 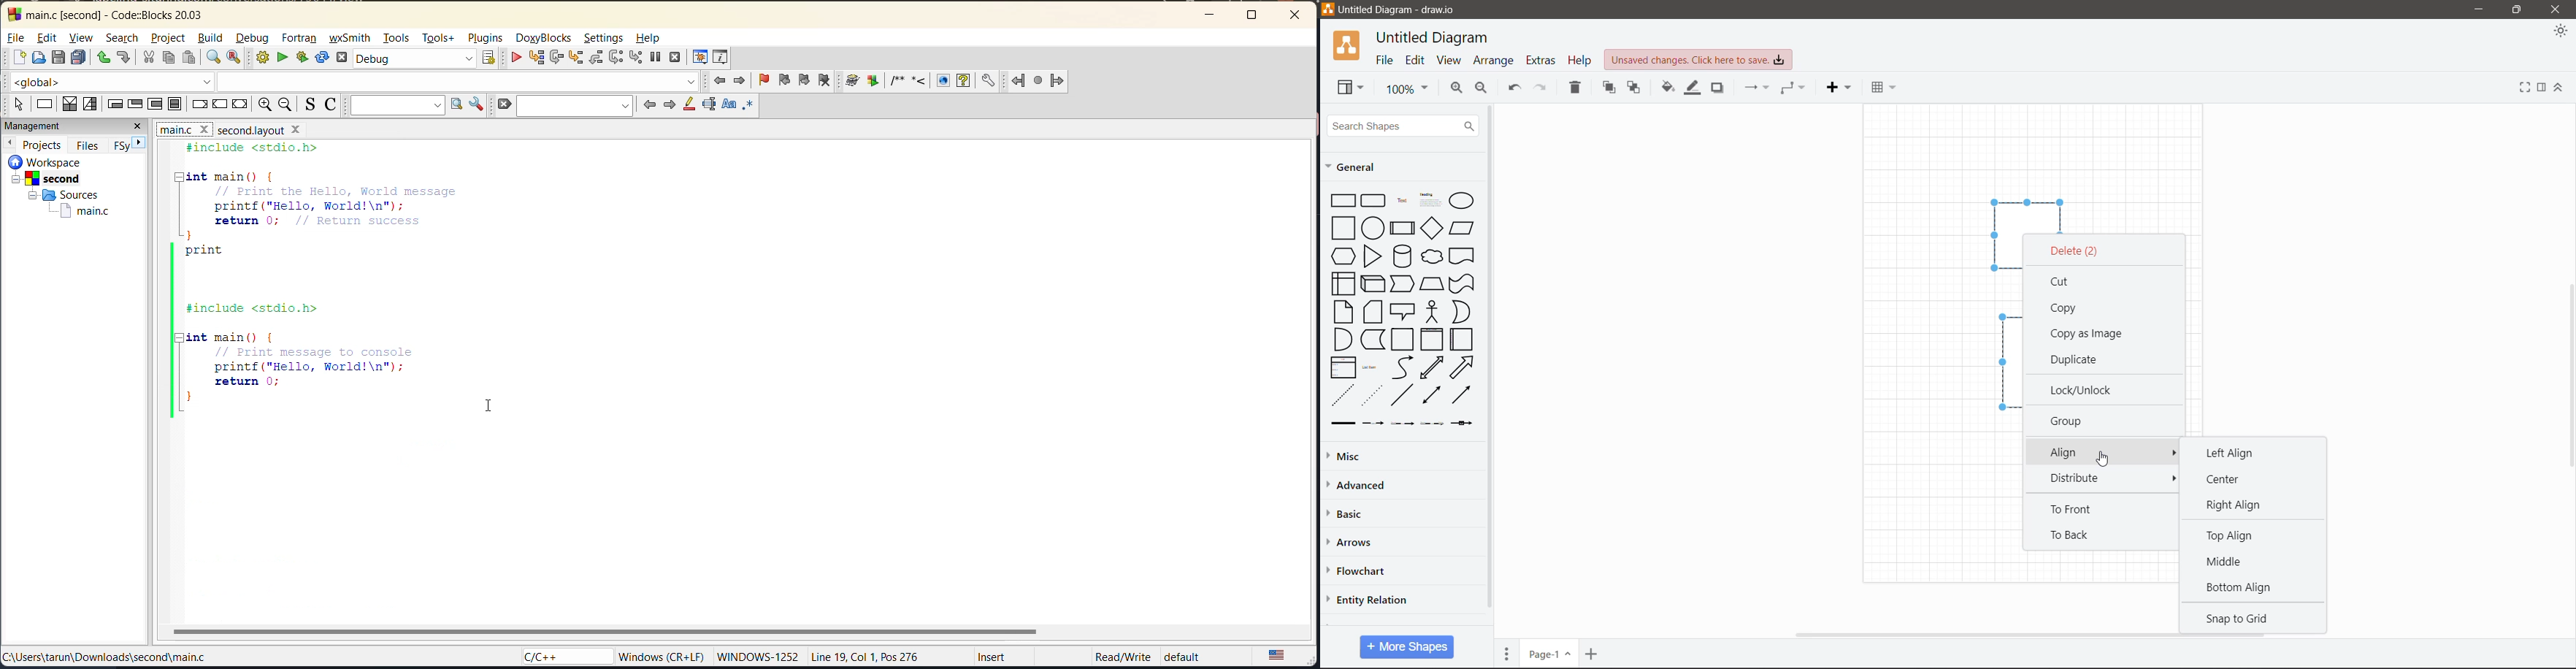 What do you see at coordinates (1593, 653) in the screenshot?
I see `Insert Page` at bounding box center [1593, 653].